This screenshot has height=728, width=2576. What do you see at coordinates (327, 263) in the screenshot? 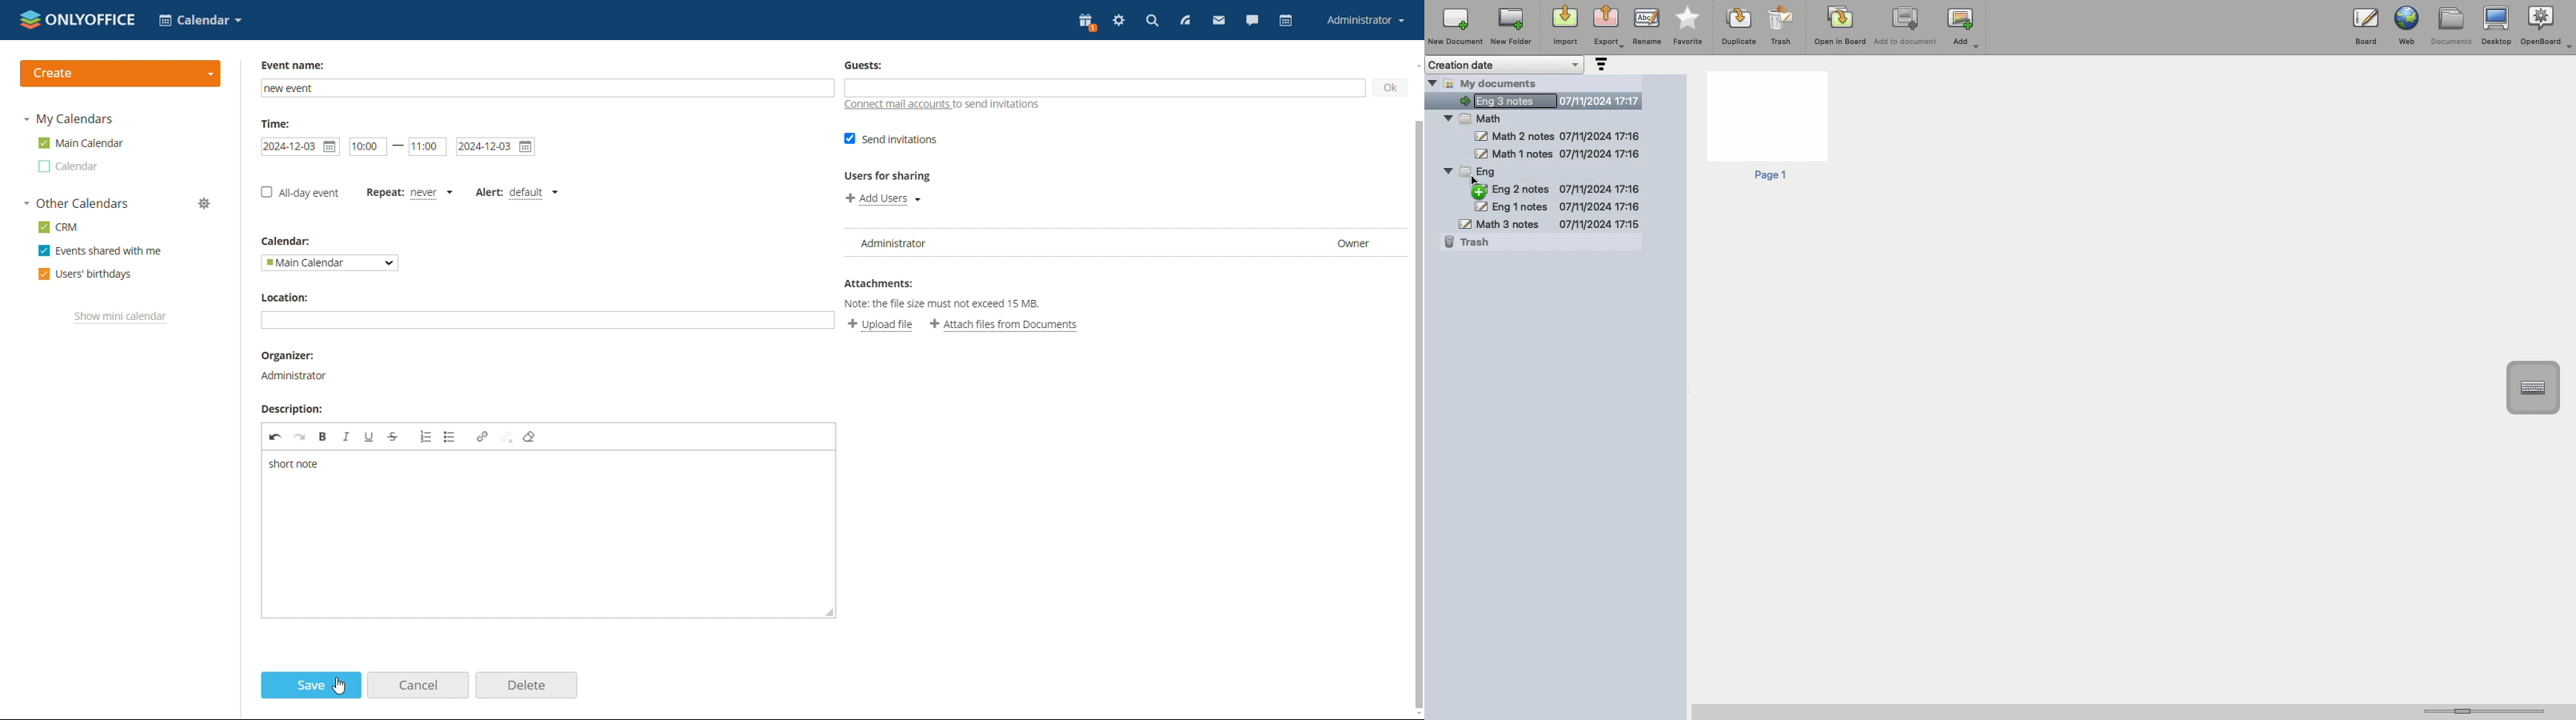
I see `select calendar` at bounding box center [327, 263].